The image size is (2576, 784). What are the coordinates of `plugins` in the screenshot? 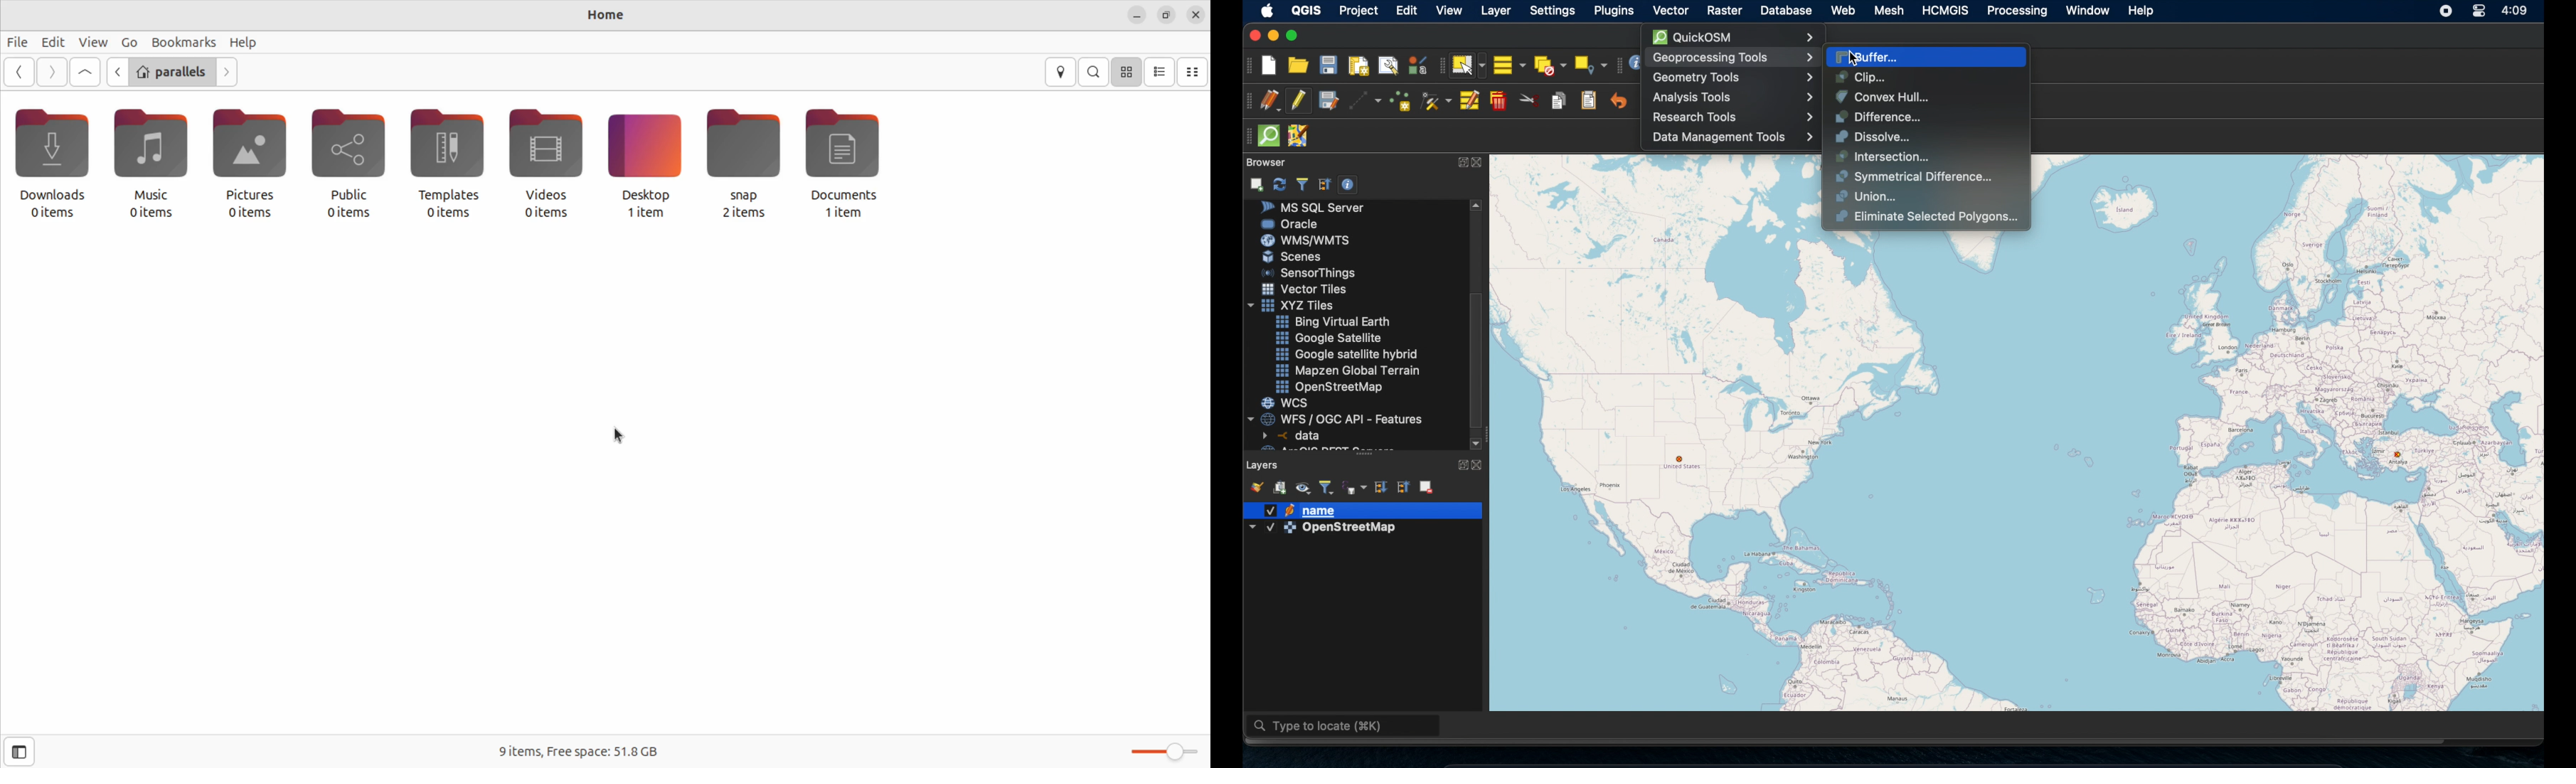 It's located at (1614, 11).